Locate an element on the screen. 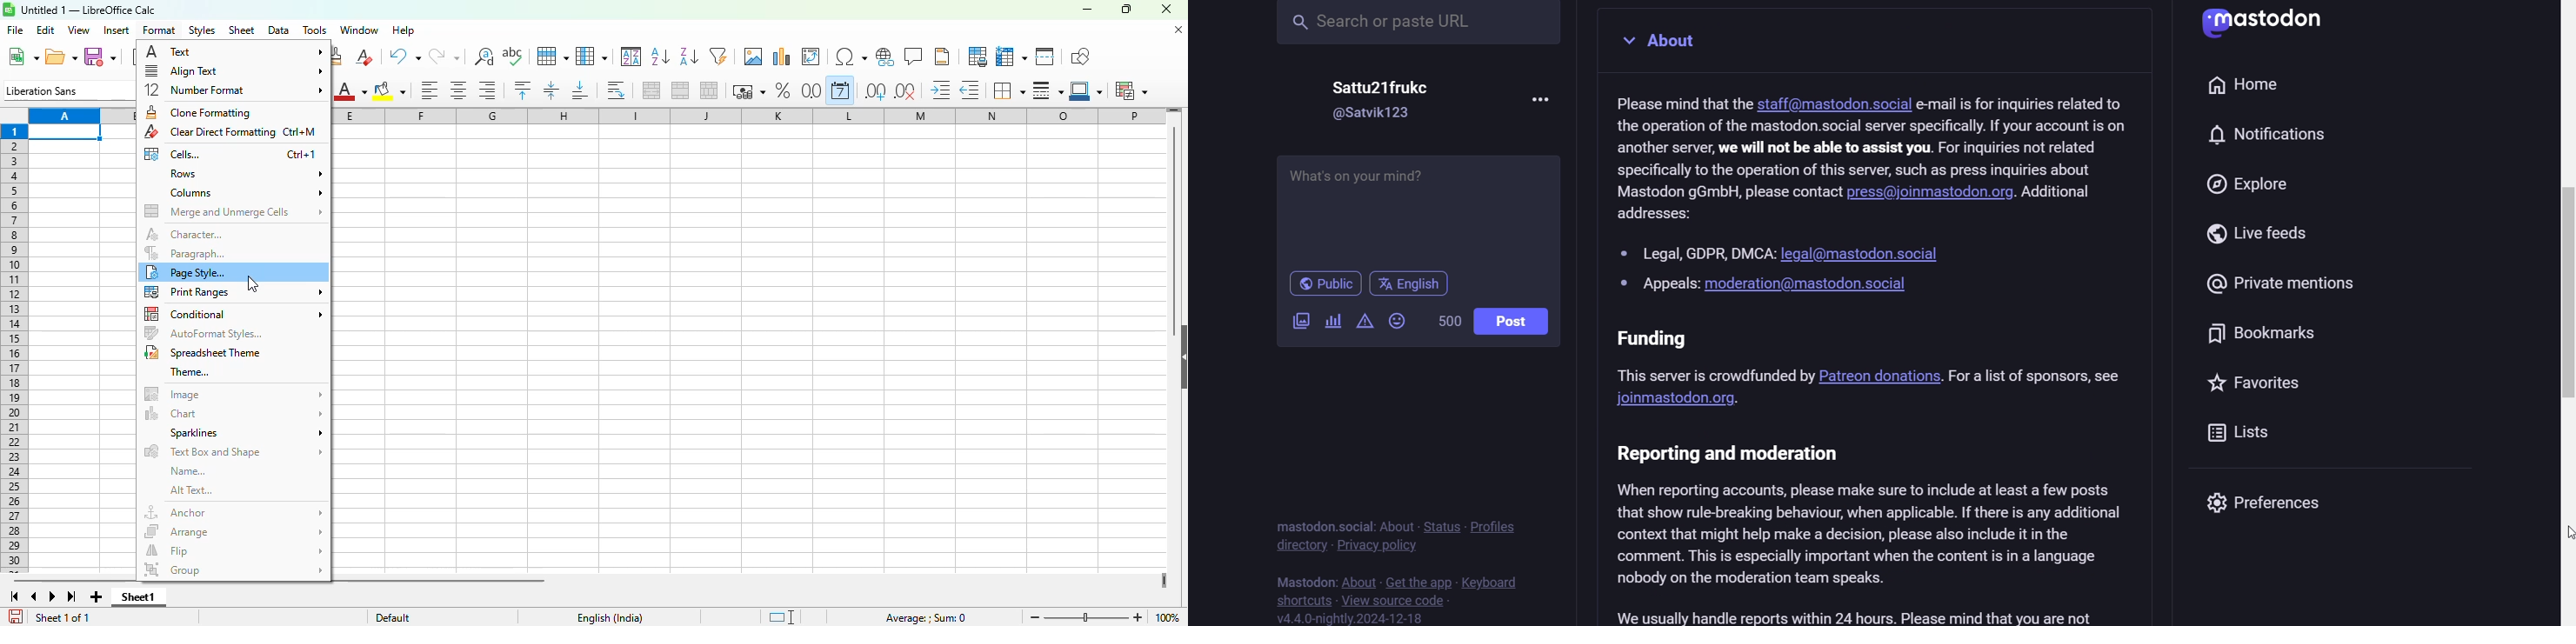 The height and width of the screenshot is (644, 2576). autoFilter is located at coordinates (718, 57).